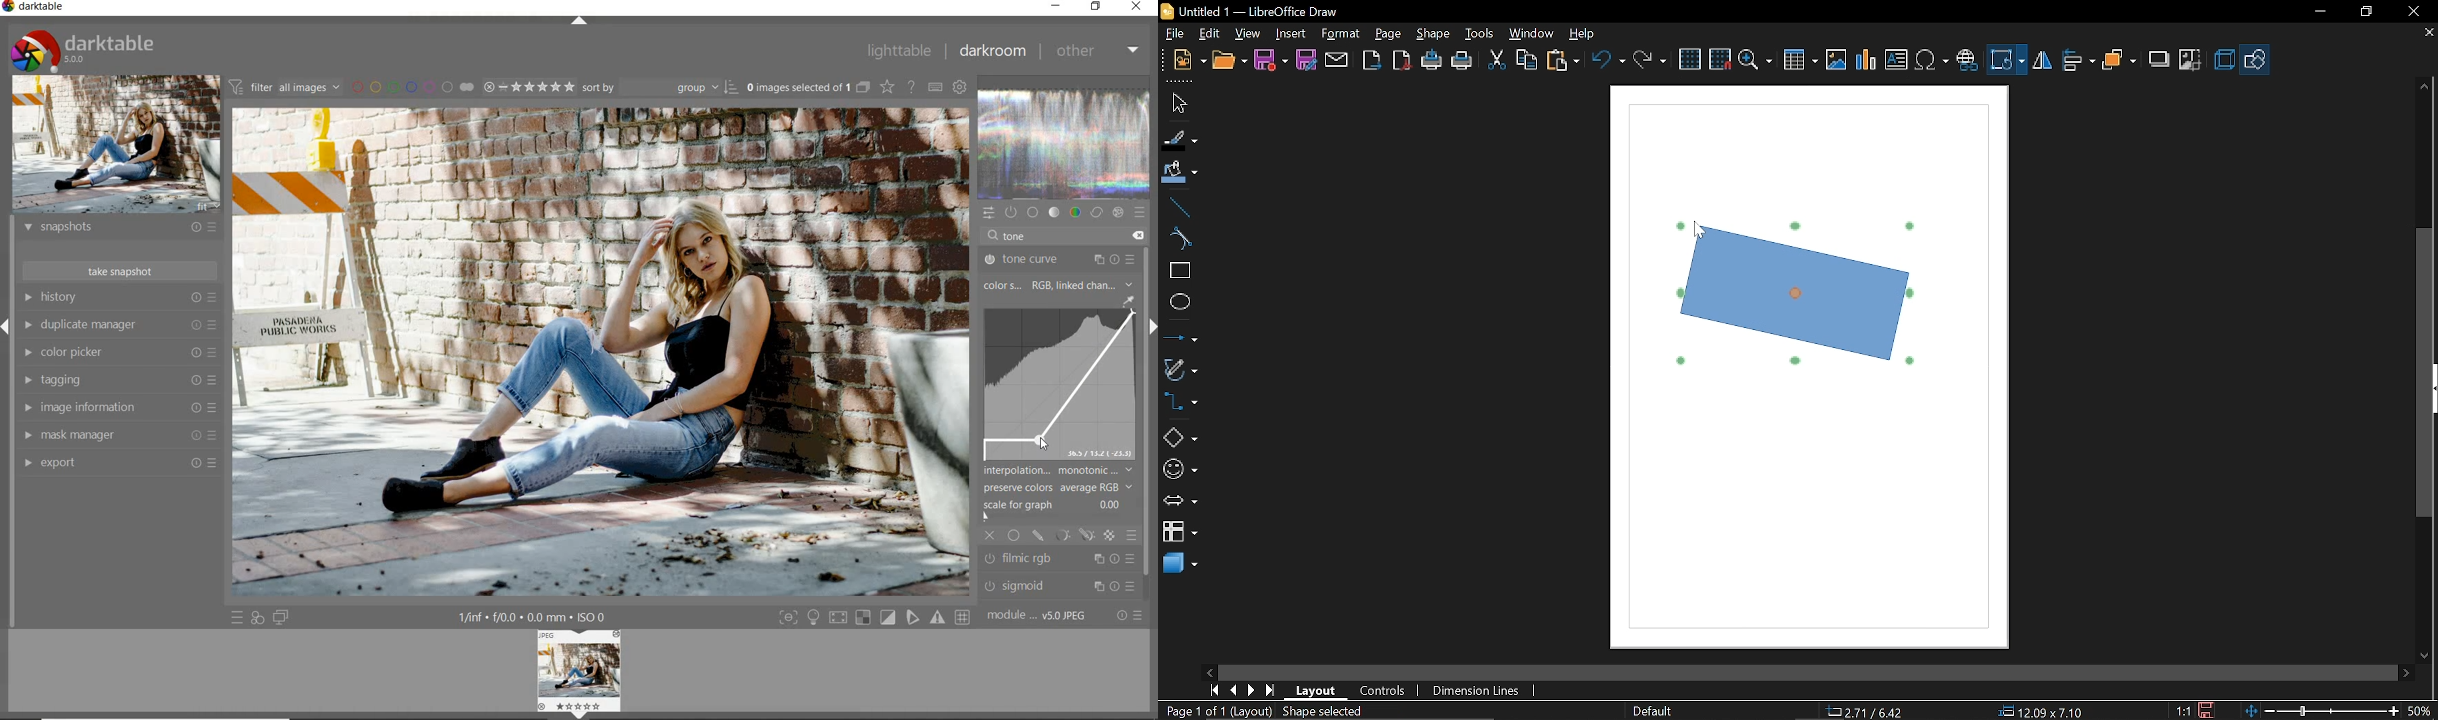 The width and height of the screenshot is (2464, 728). What do you see at coordinates (1179, 140) in the screenshot?
I see `Fill line` at bounding box center [1179, 140].